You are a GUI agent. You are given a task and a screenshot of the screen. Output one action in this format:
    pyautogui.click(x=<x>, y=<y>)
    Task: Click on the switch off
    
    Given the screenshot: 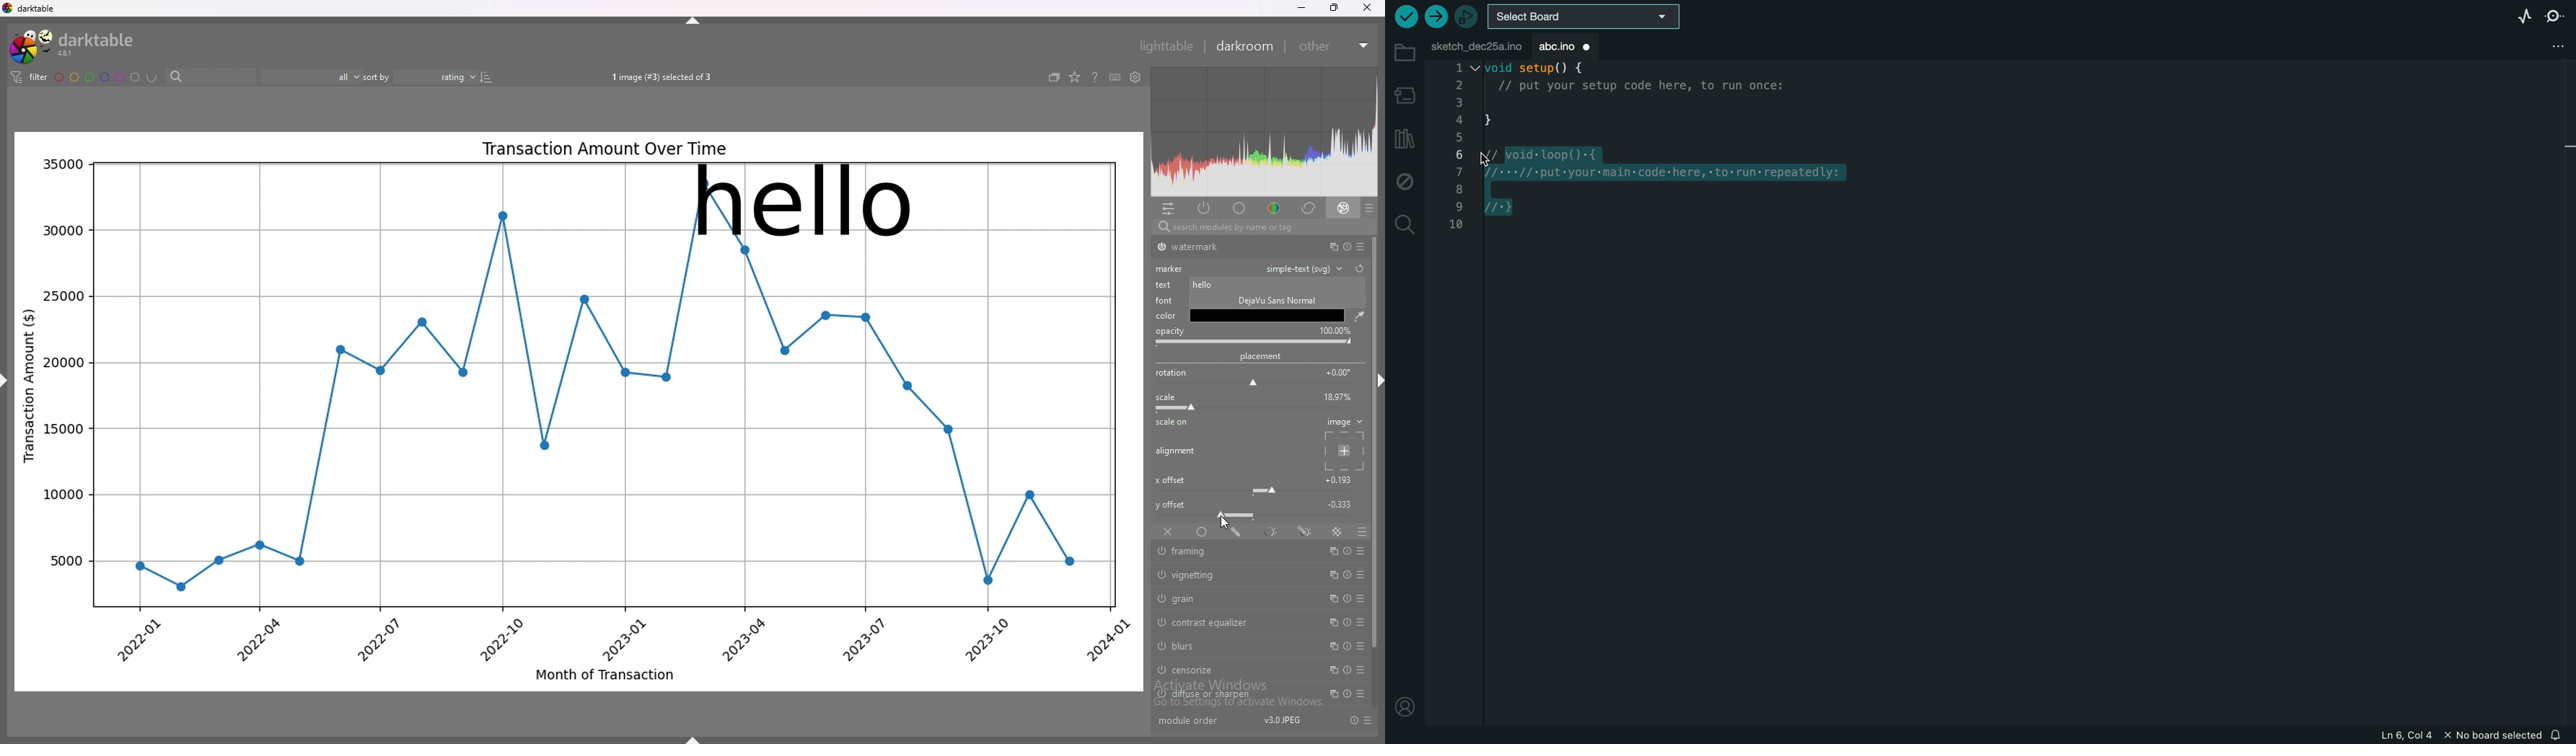 What is the action you would take?
    pyautogui.click(x=1161, y=552)
    